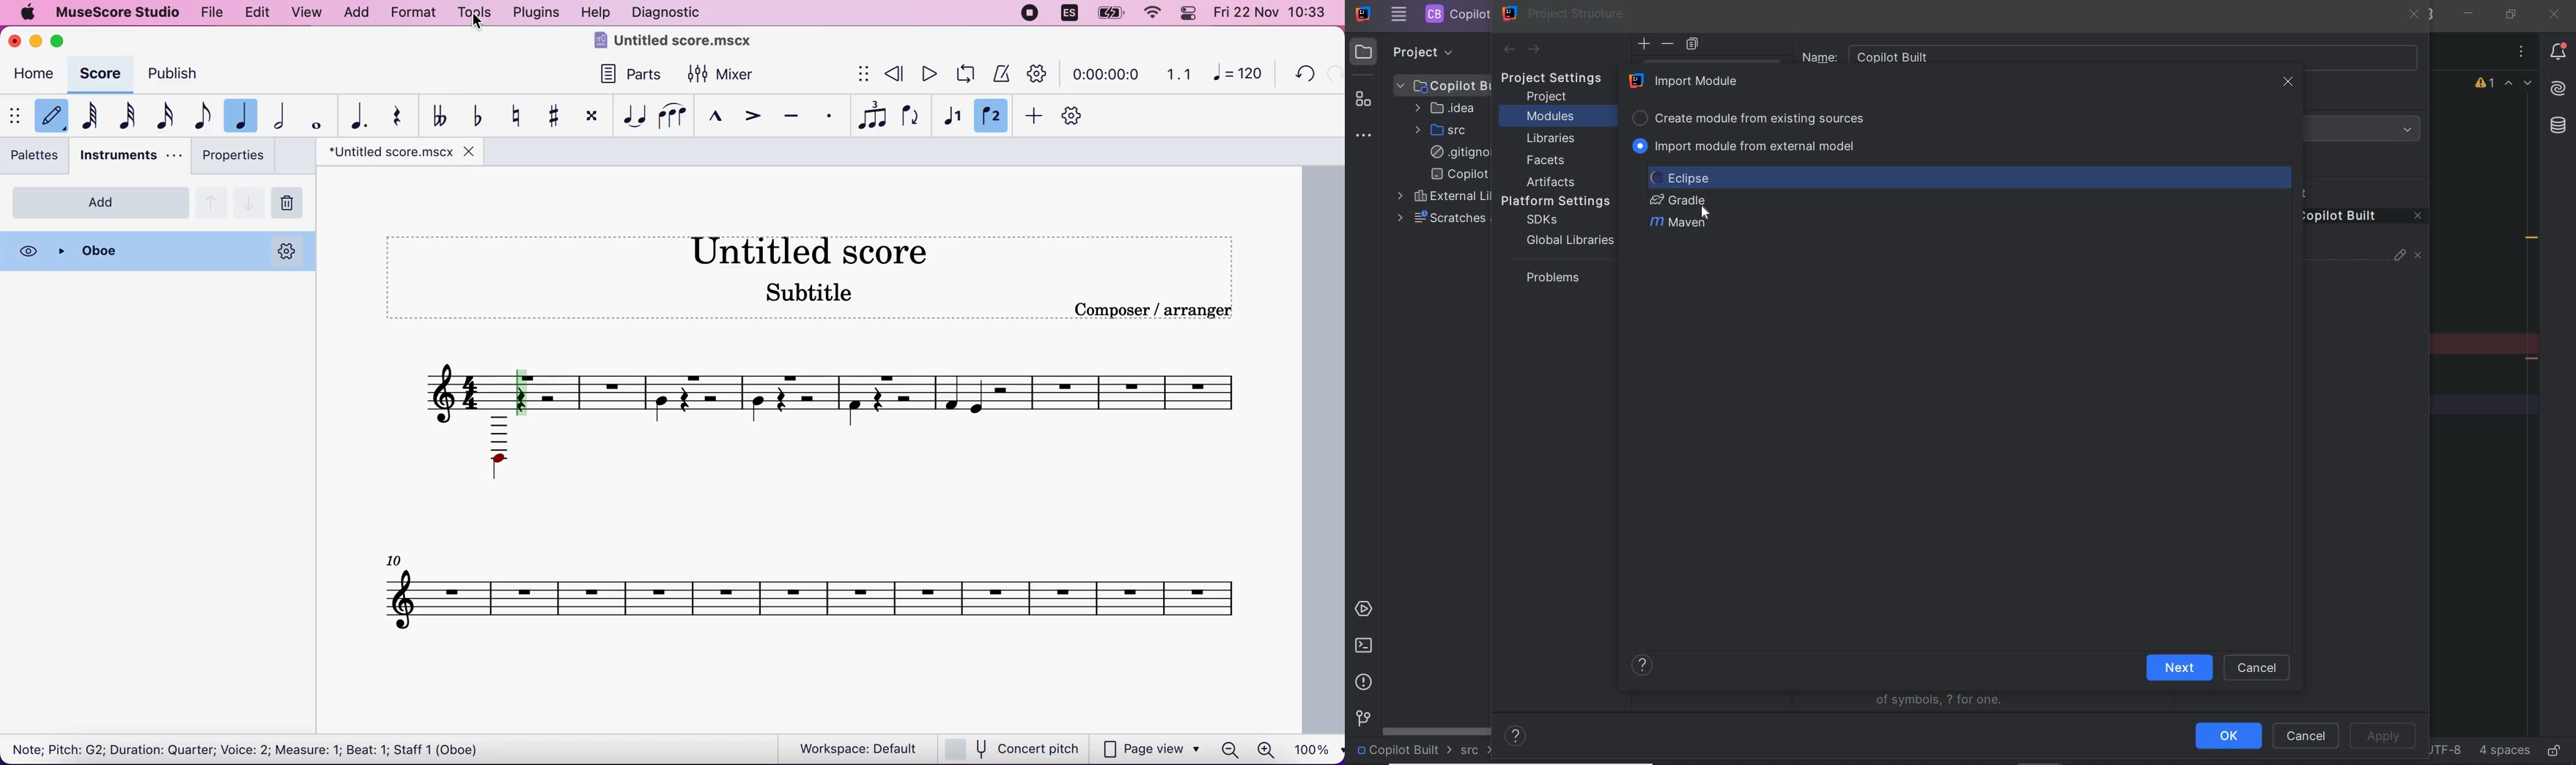 This screenshot has height=784, width=2576. What do you see at coordinates (963, 76) in the screenshot?
I see `playback loop` at bounding box center [963, 76].